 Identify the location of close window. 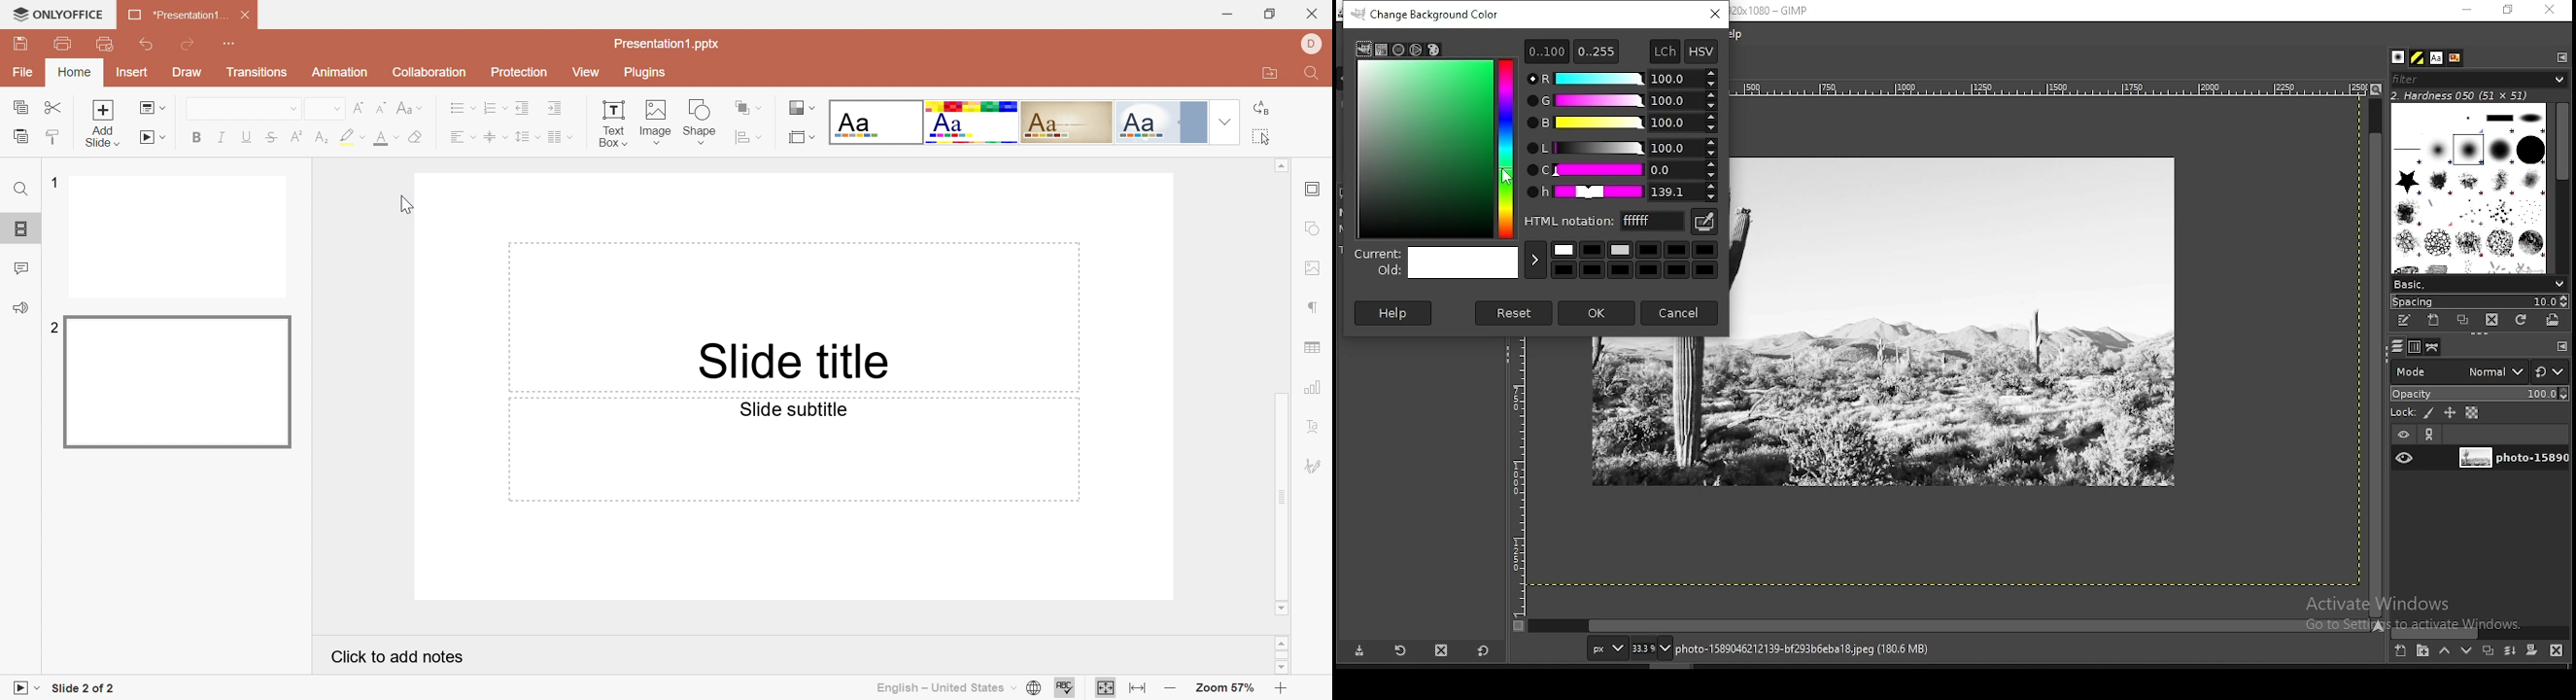
(2549, 10).